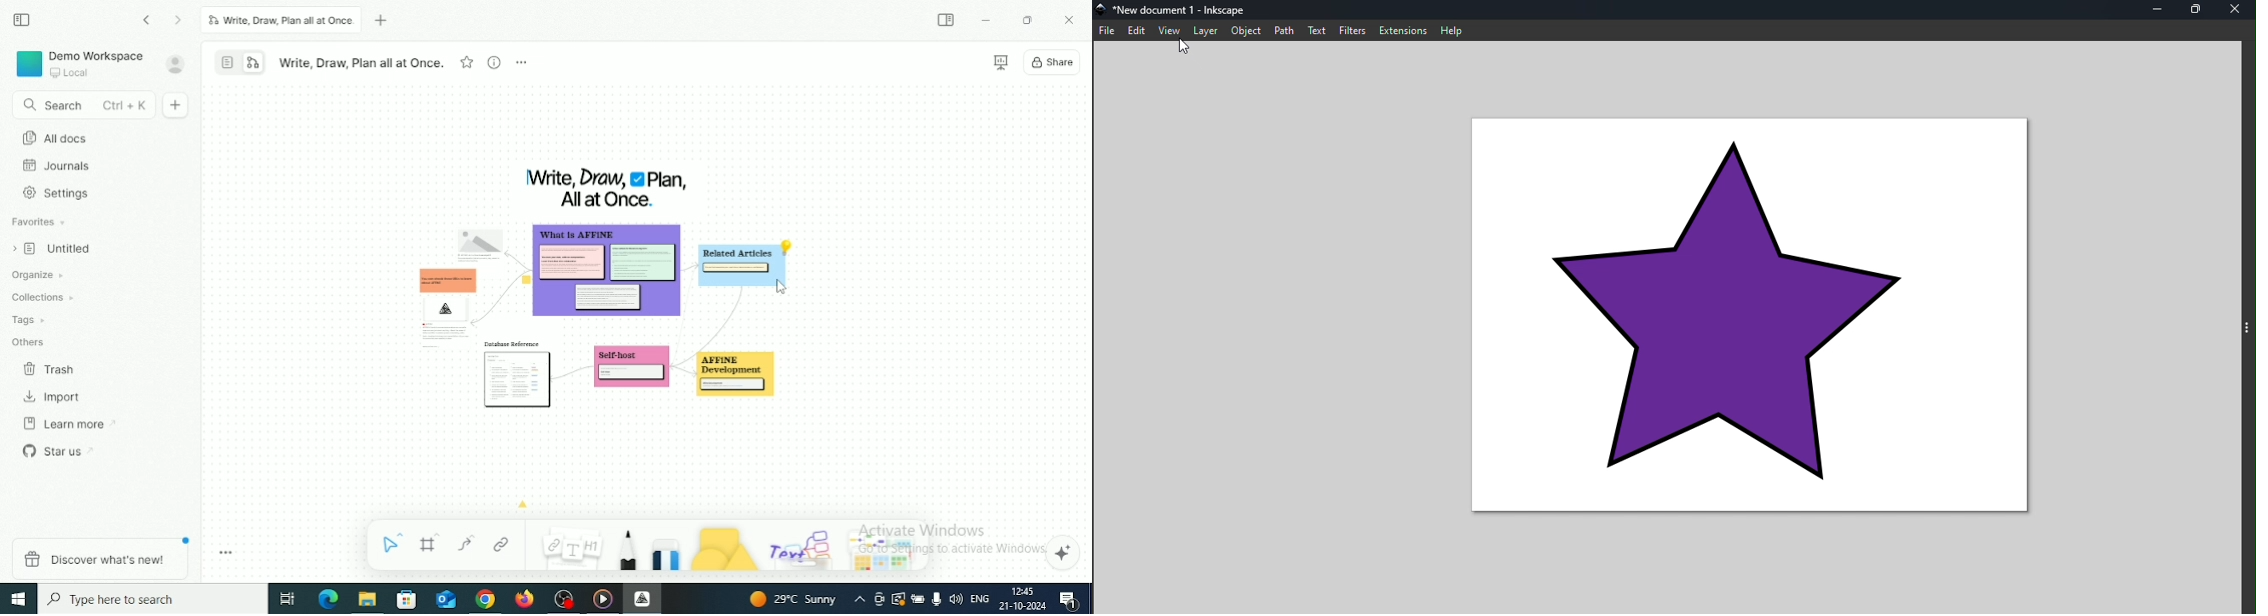  Describe the element at coordinates (803, 546) in the screenshot. I see `Others` at that location.